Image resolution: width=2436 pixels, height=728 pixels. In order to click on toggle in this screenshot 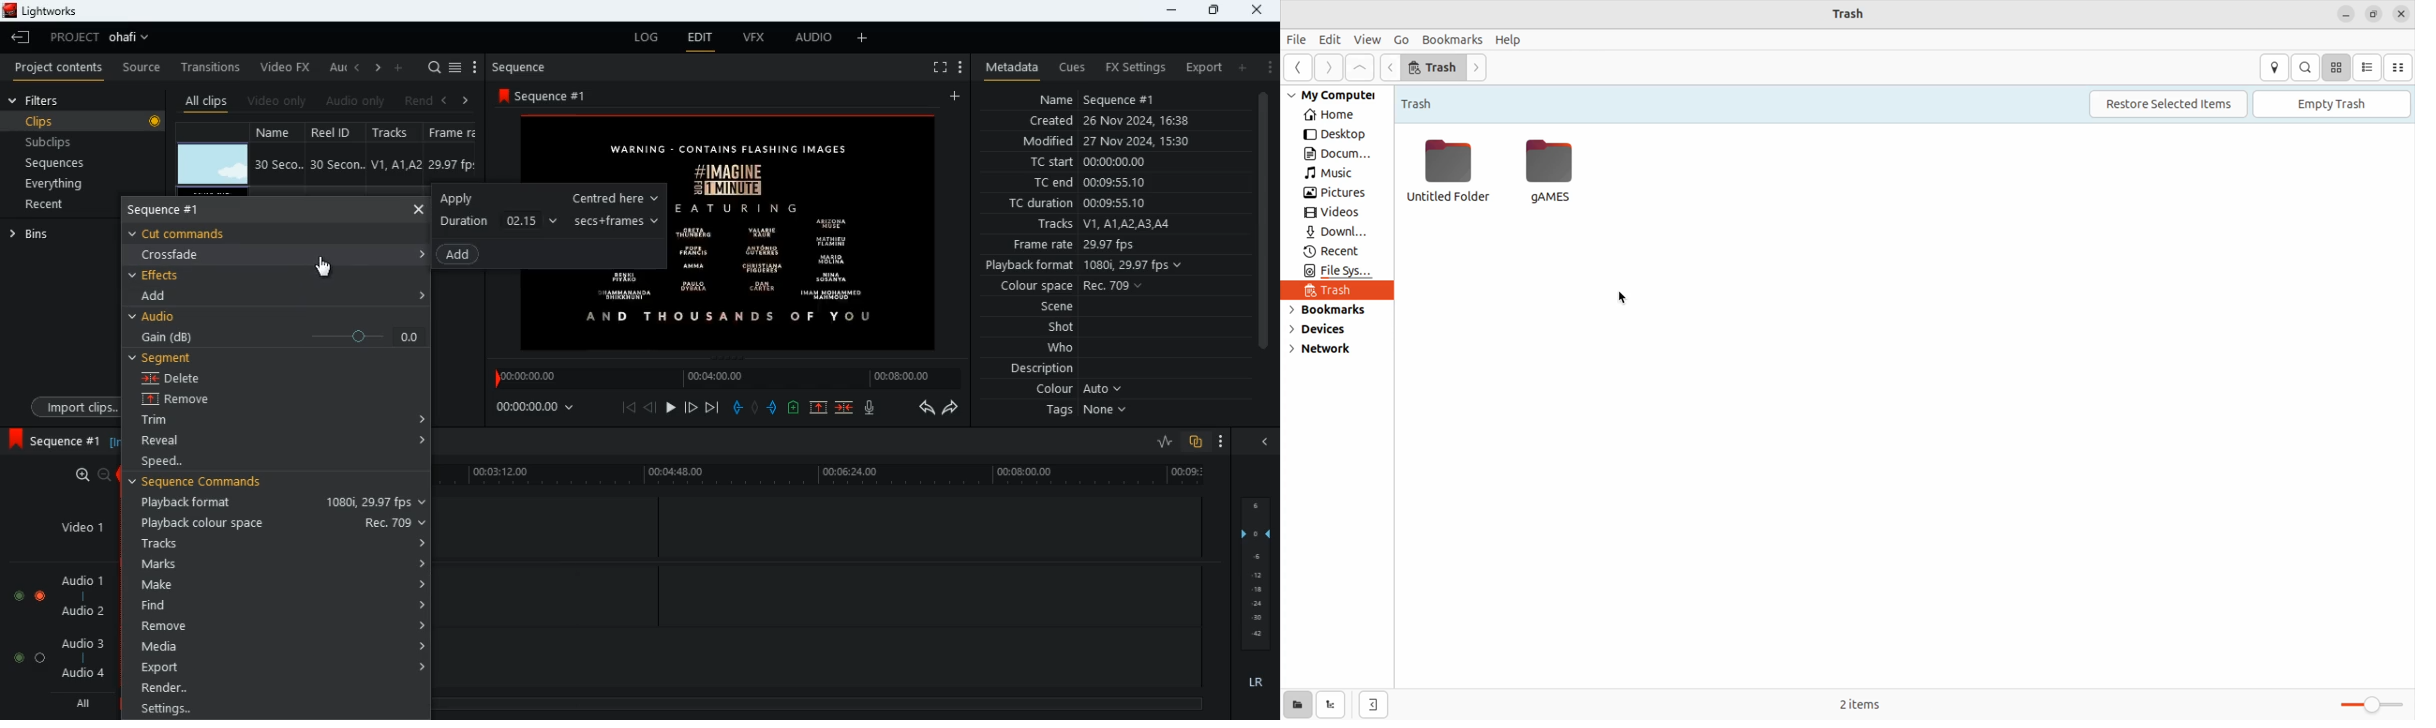, I will do `click(41, 657)`.